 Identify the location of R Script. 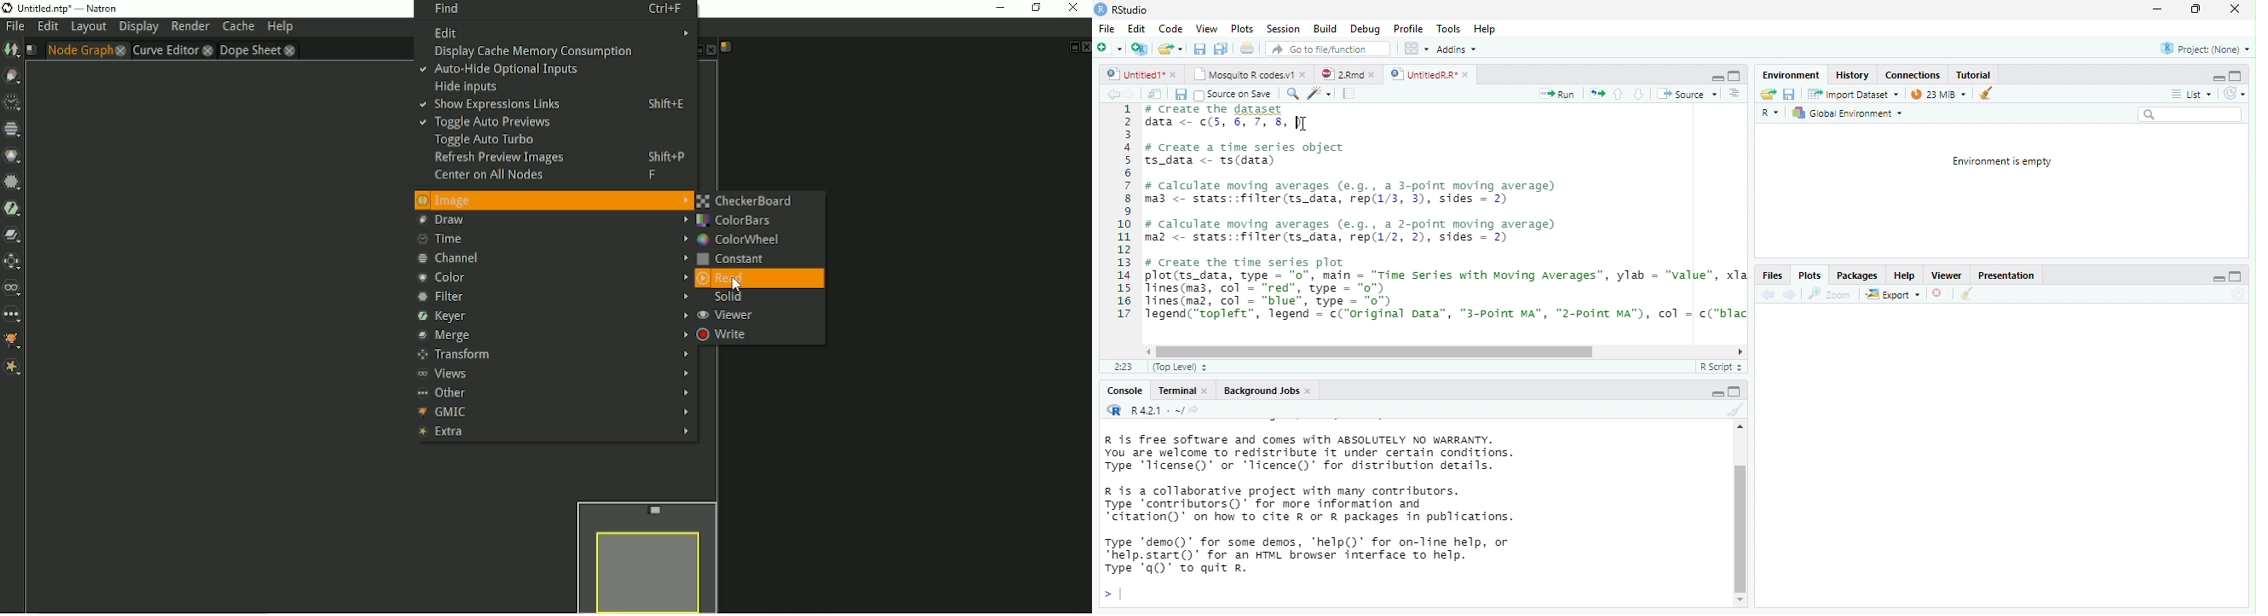
(1720, 367).